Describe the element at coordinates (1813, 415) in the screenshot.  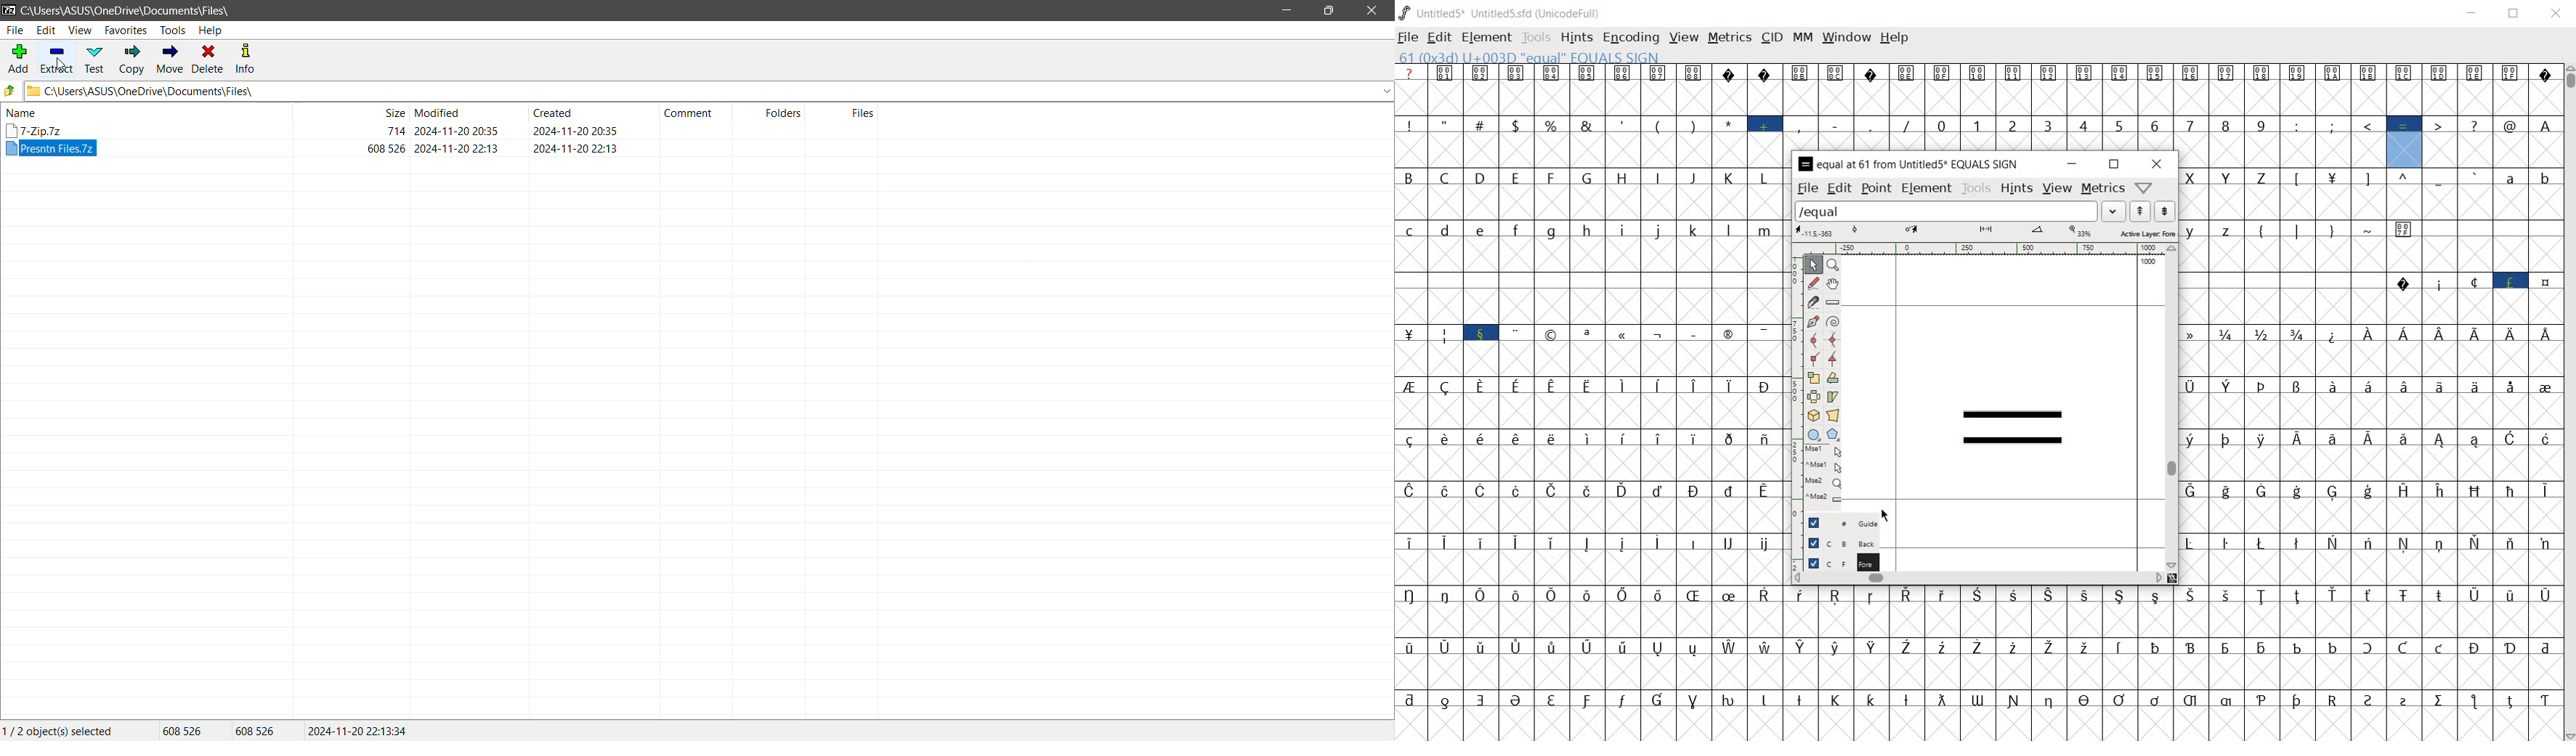
I see `rotate the selection in 3D and project back to plane` at that location.